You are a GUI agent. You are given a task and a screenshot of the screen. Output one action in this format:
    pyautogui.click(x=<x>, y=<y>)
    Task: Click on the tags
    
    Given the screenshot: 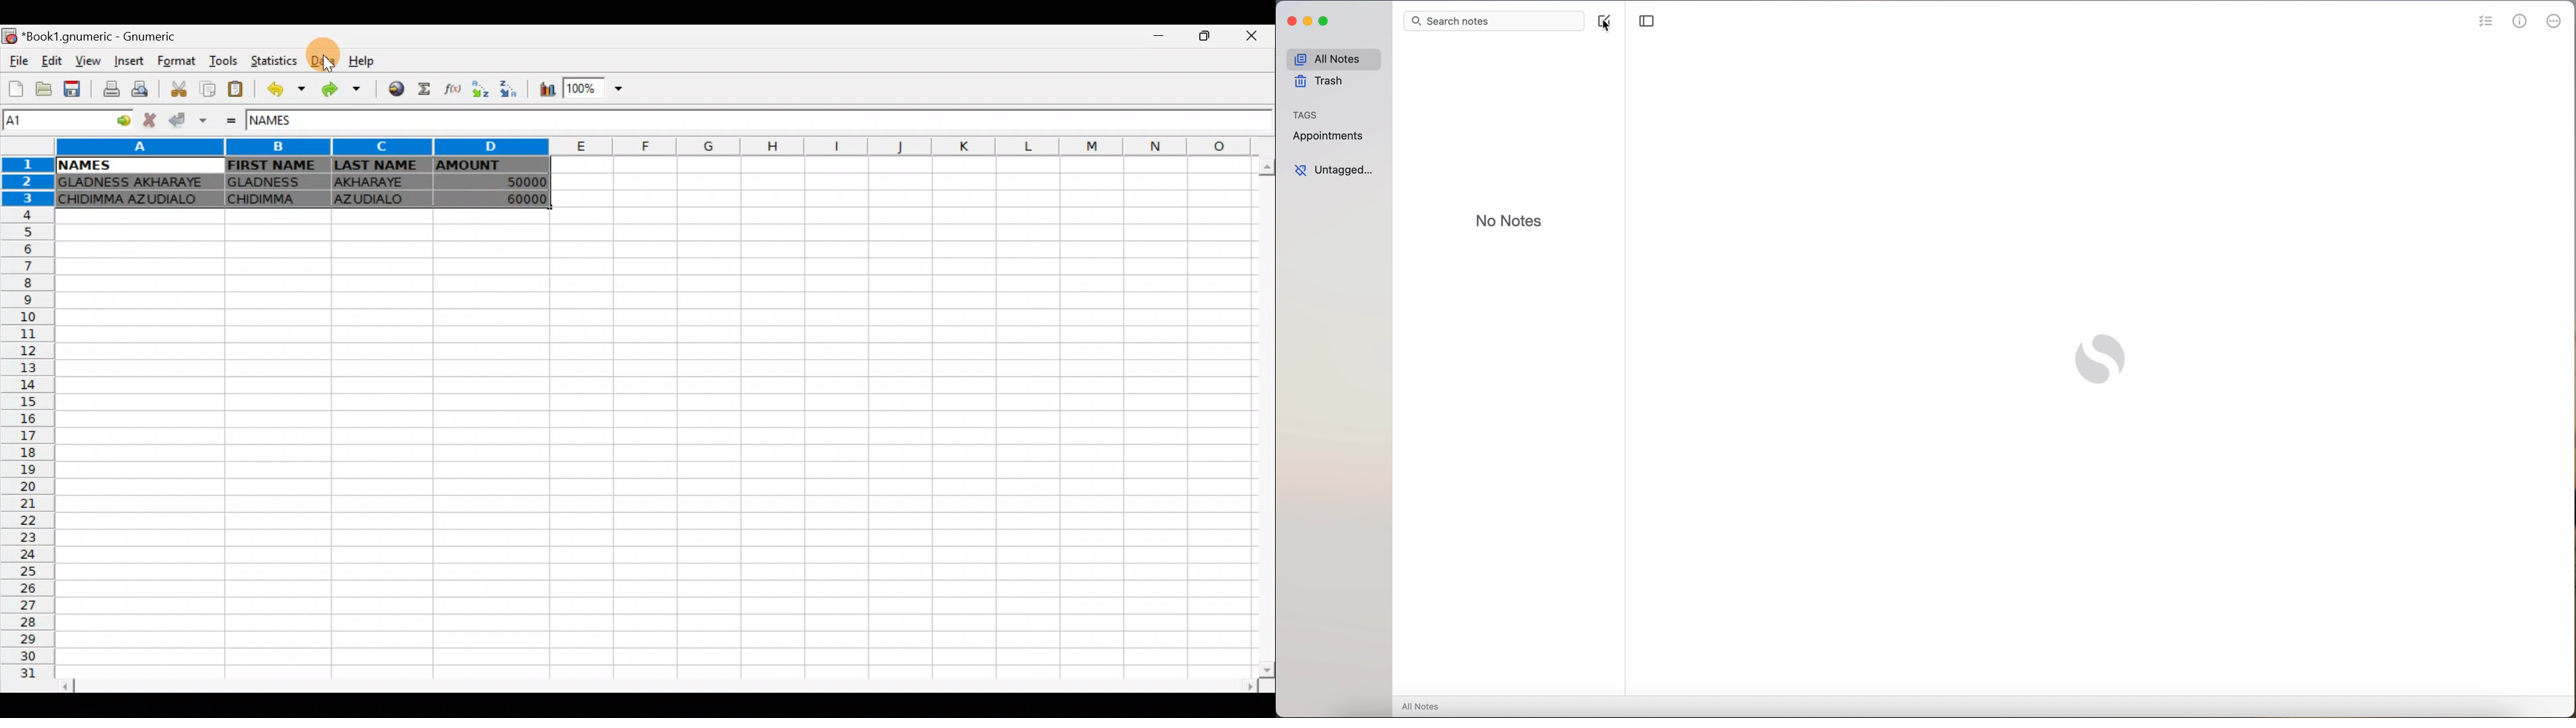 What is the action you would take?
    pyautogui.click(x=1306, y=114)
    